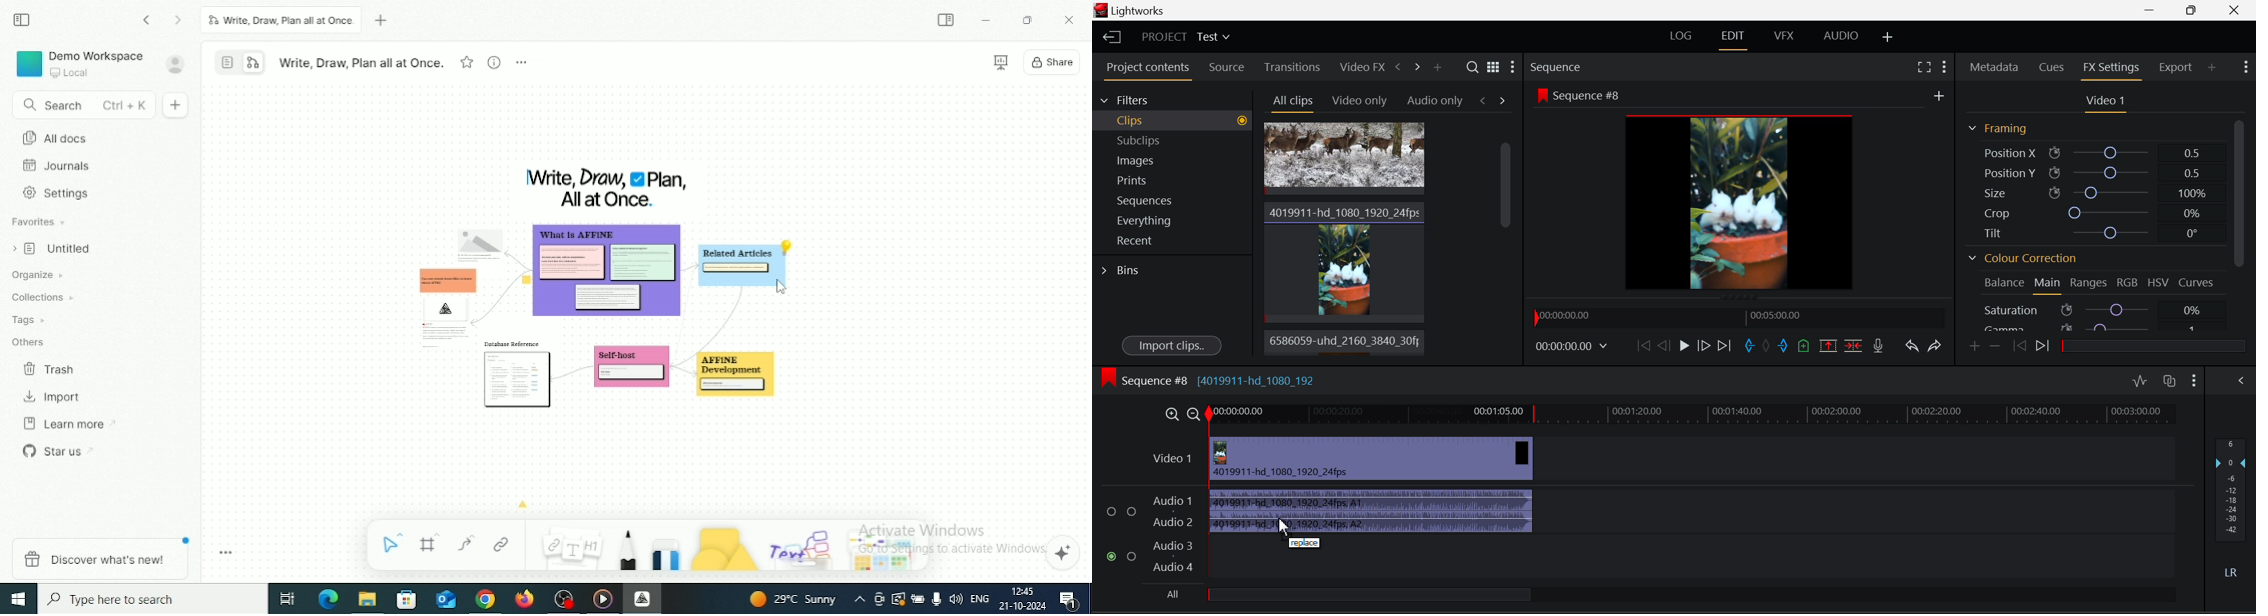 The height and width of the screenshot is (616, 2268). What do you see at coordinates (2159, 281) in the screenshot?
I see `HSV` at bounding box center [2159, 281].